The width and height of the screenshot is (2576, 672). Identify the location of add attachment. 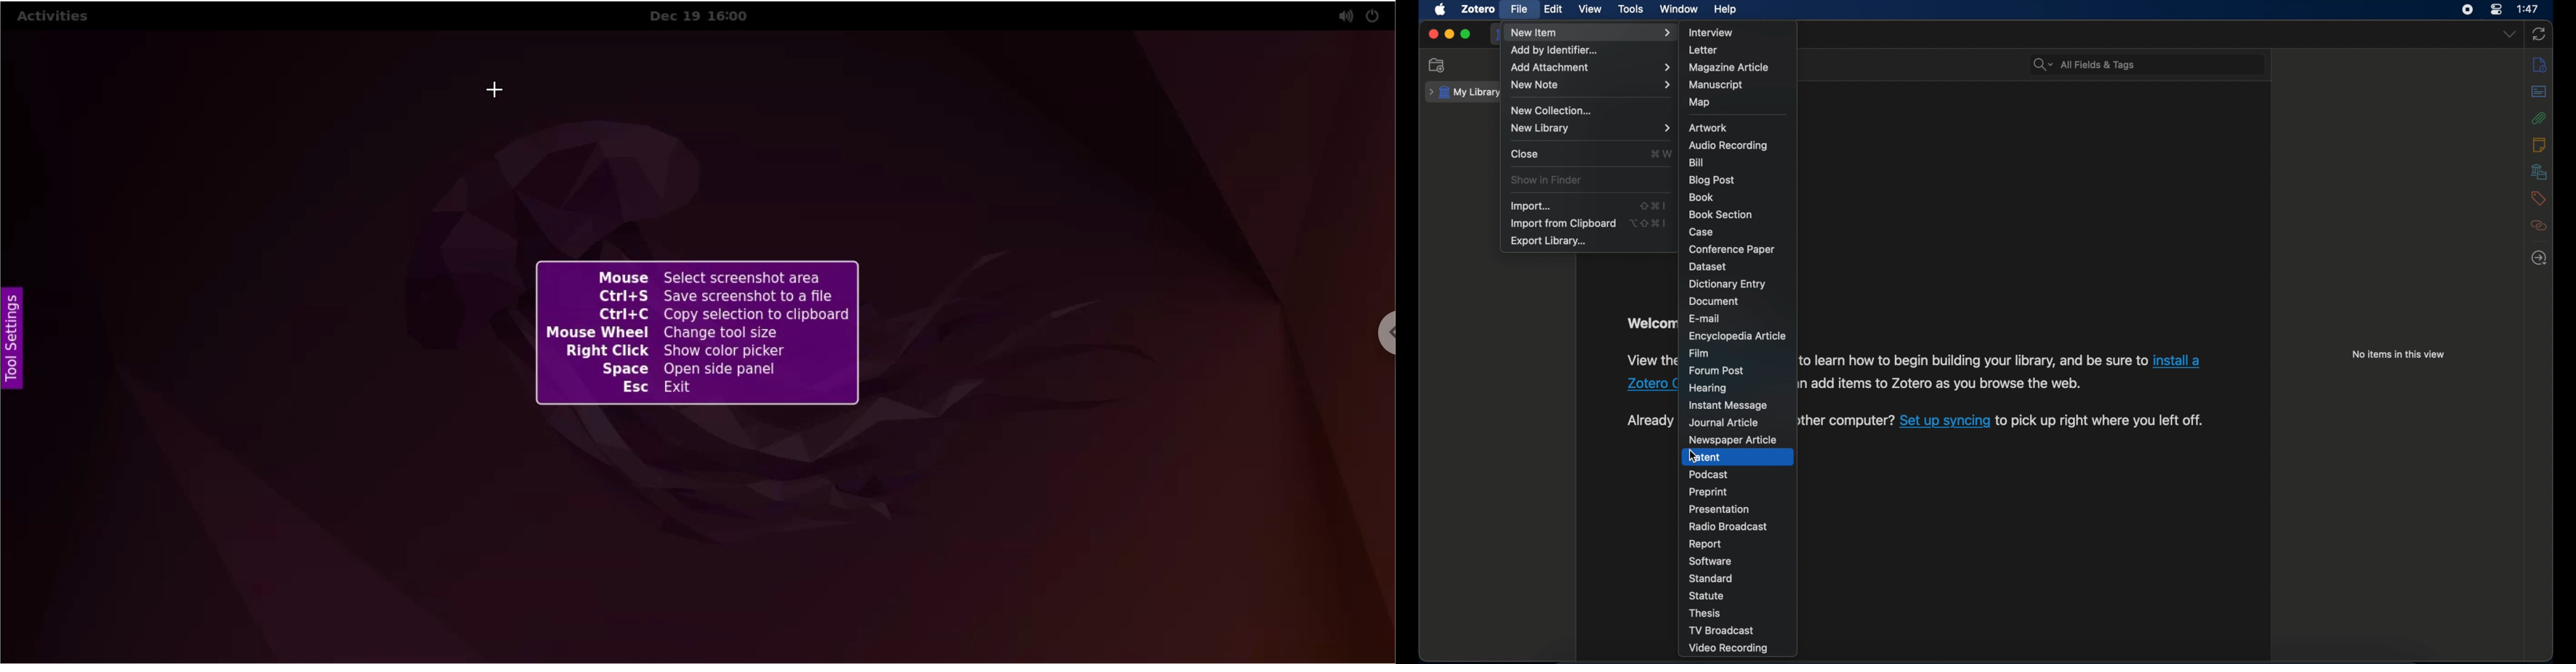
(1591, 66).